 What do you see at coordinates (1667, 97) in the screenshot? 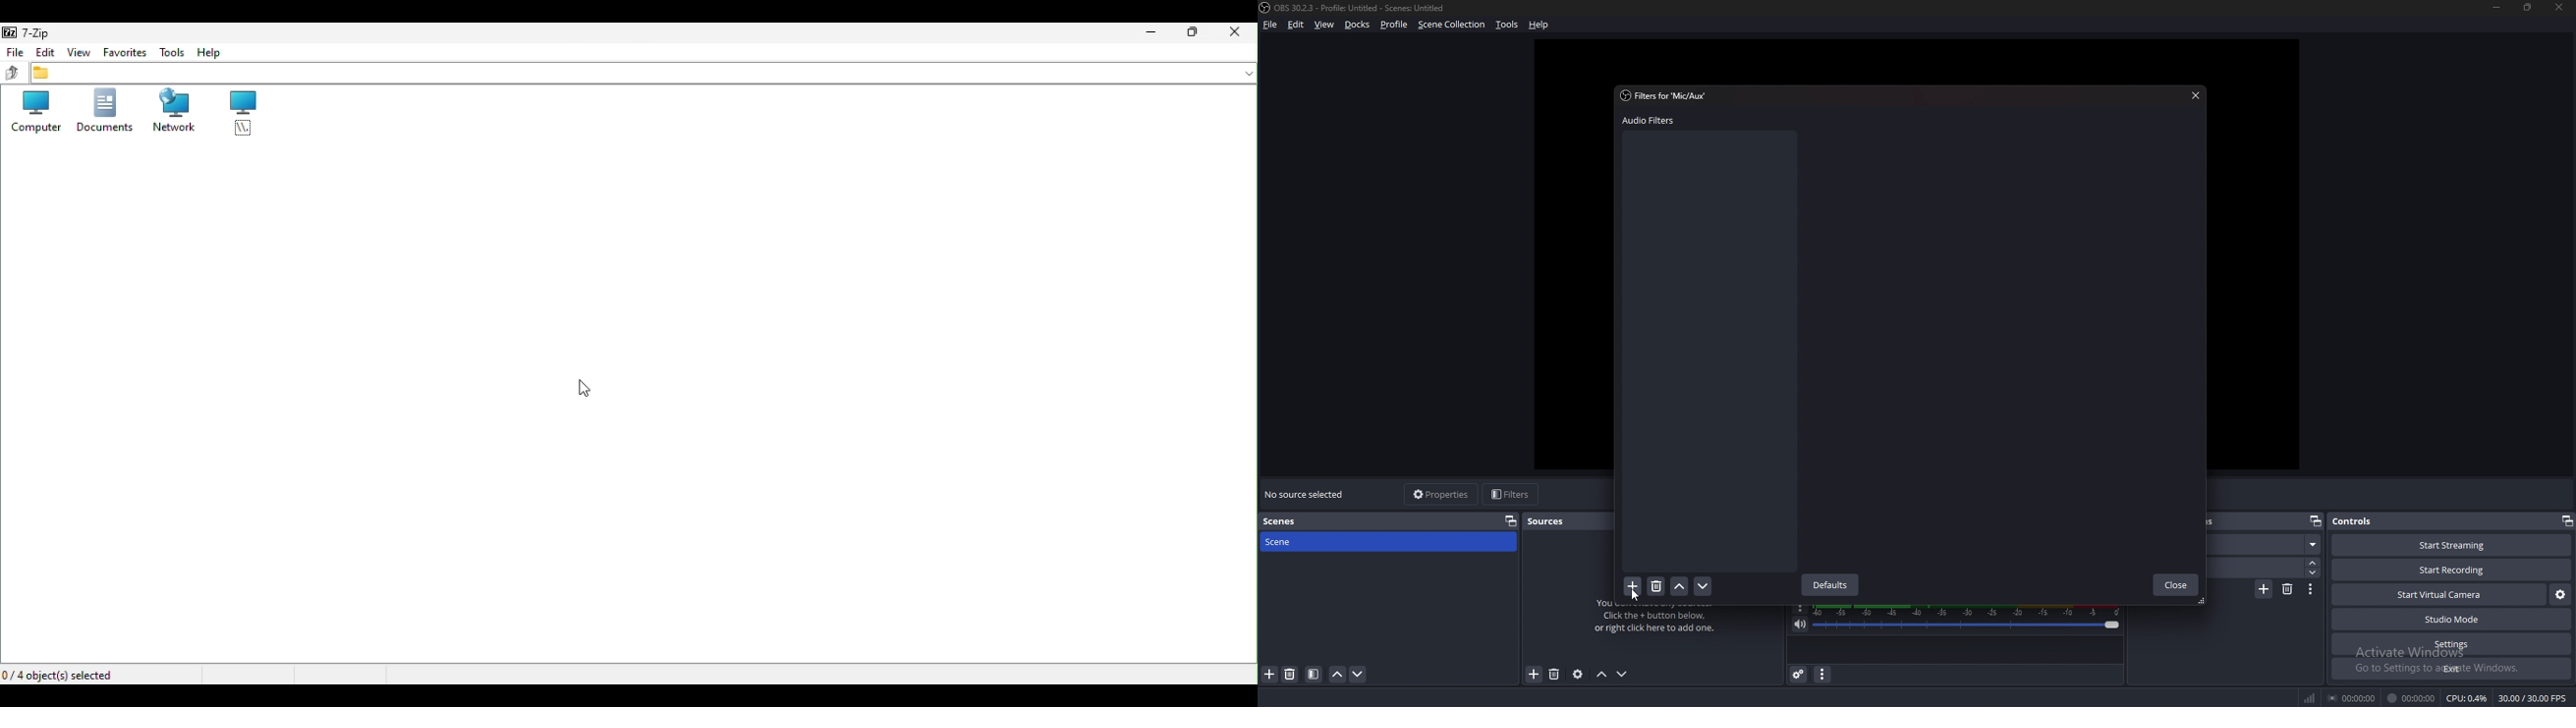
I see `filter for 'mic/aux'` at bounding box center [1667, 97].